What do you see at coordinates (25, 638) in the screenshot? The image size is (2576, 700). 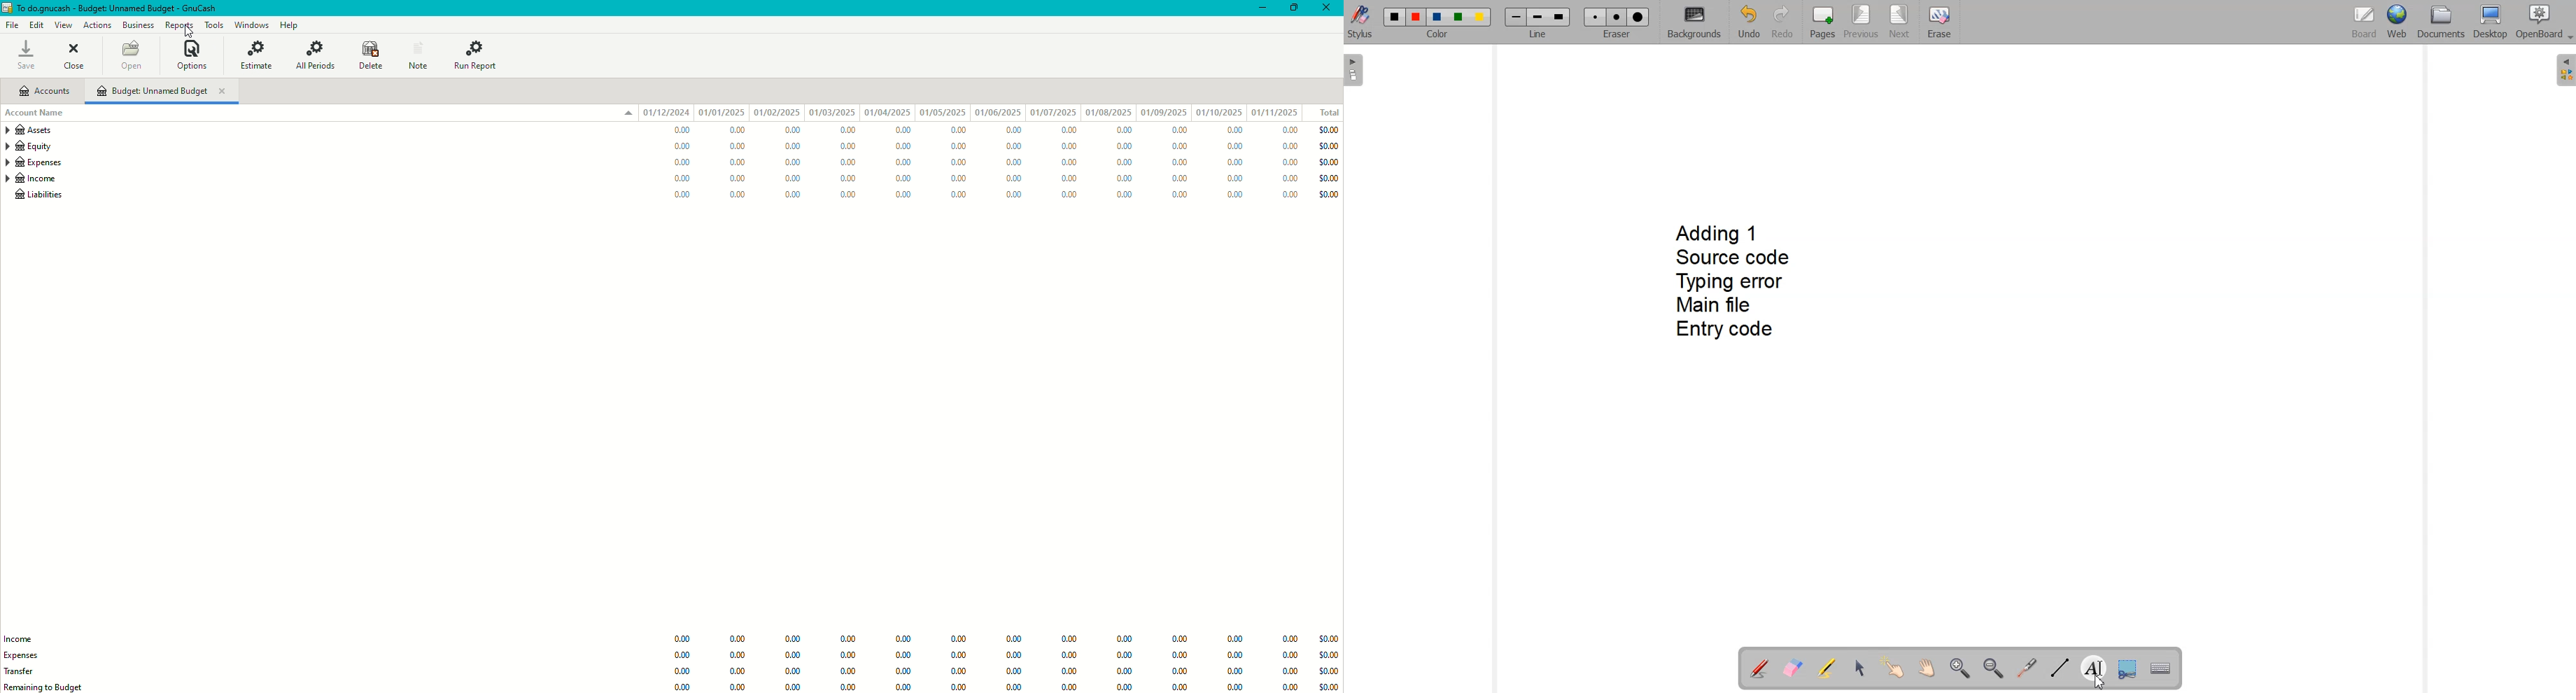 I see `Income` at bounding box center [25, 638].